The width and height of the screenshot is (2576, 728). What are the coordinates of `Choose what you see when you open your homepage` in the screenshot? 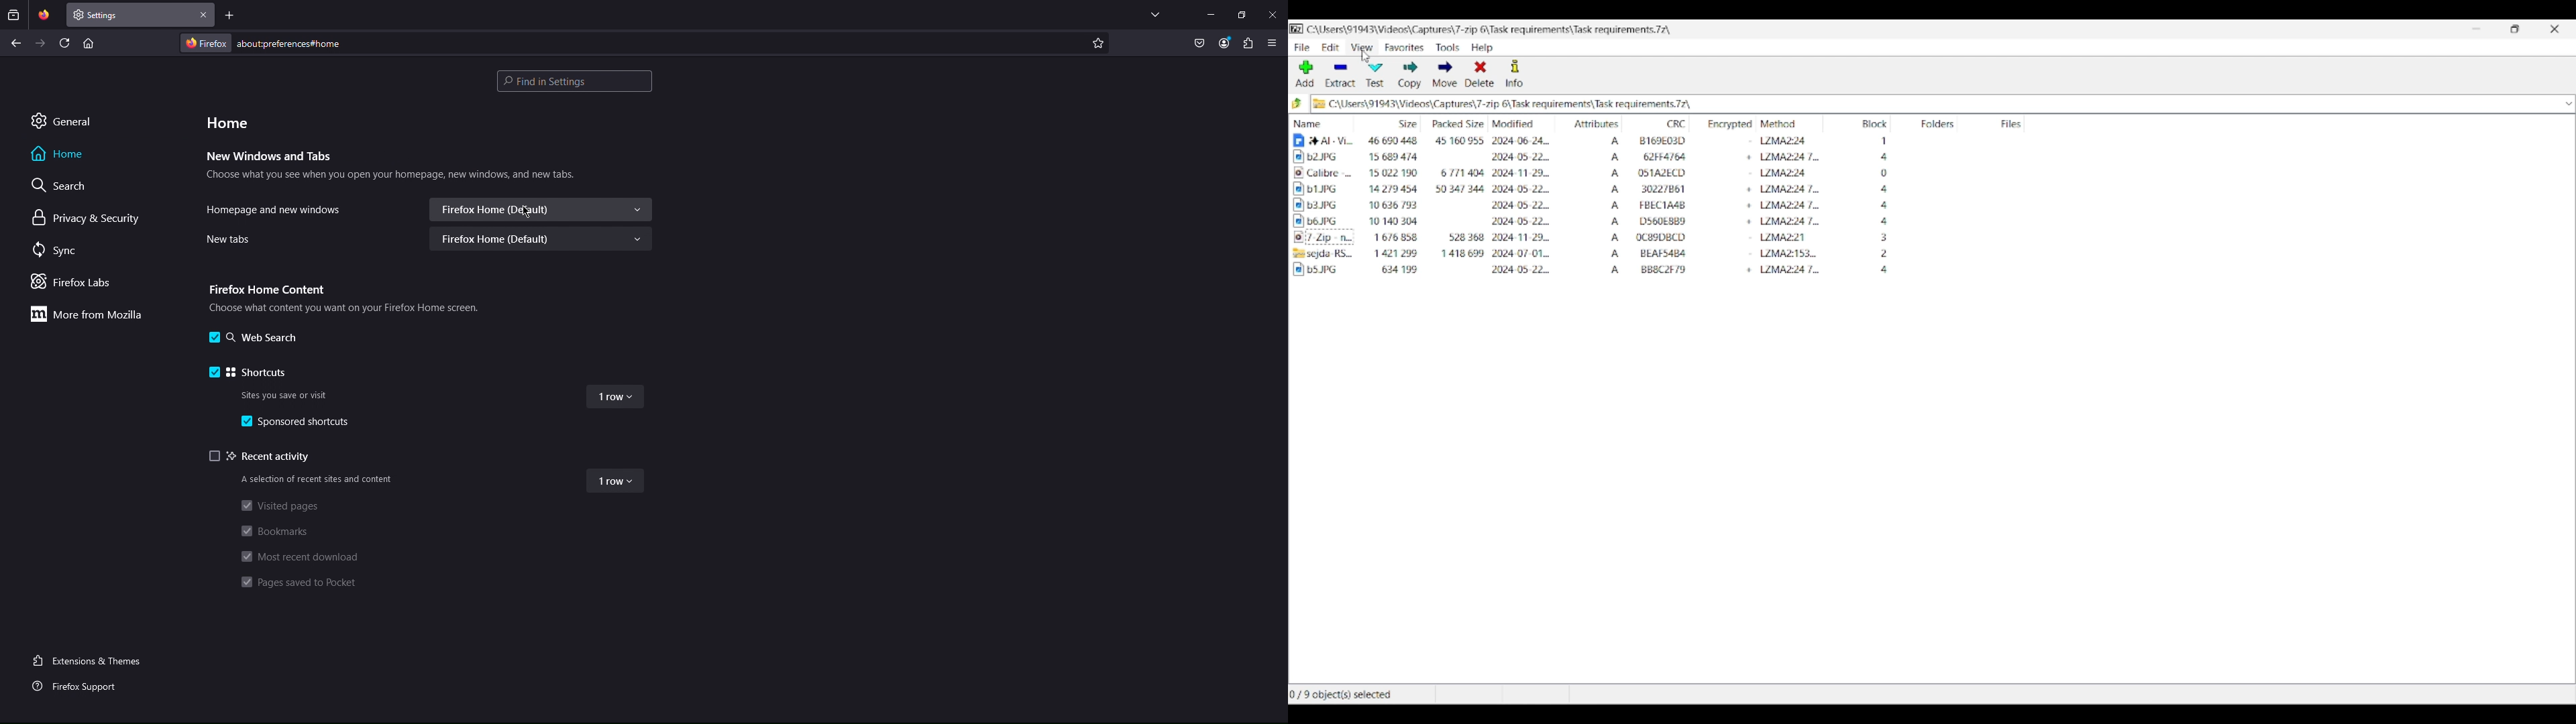 It's located at (390, 177).